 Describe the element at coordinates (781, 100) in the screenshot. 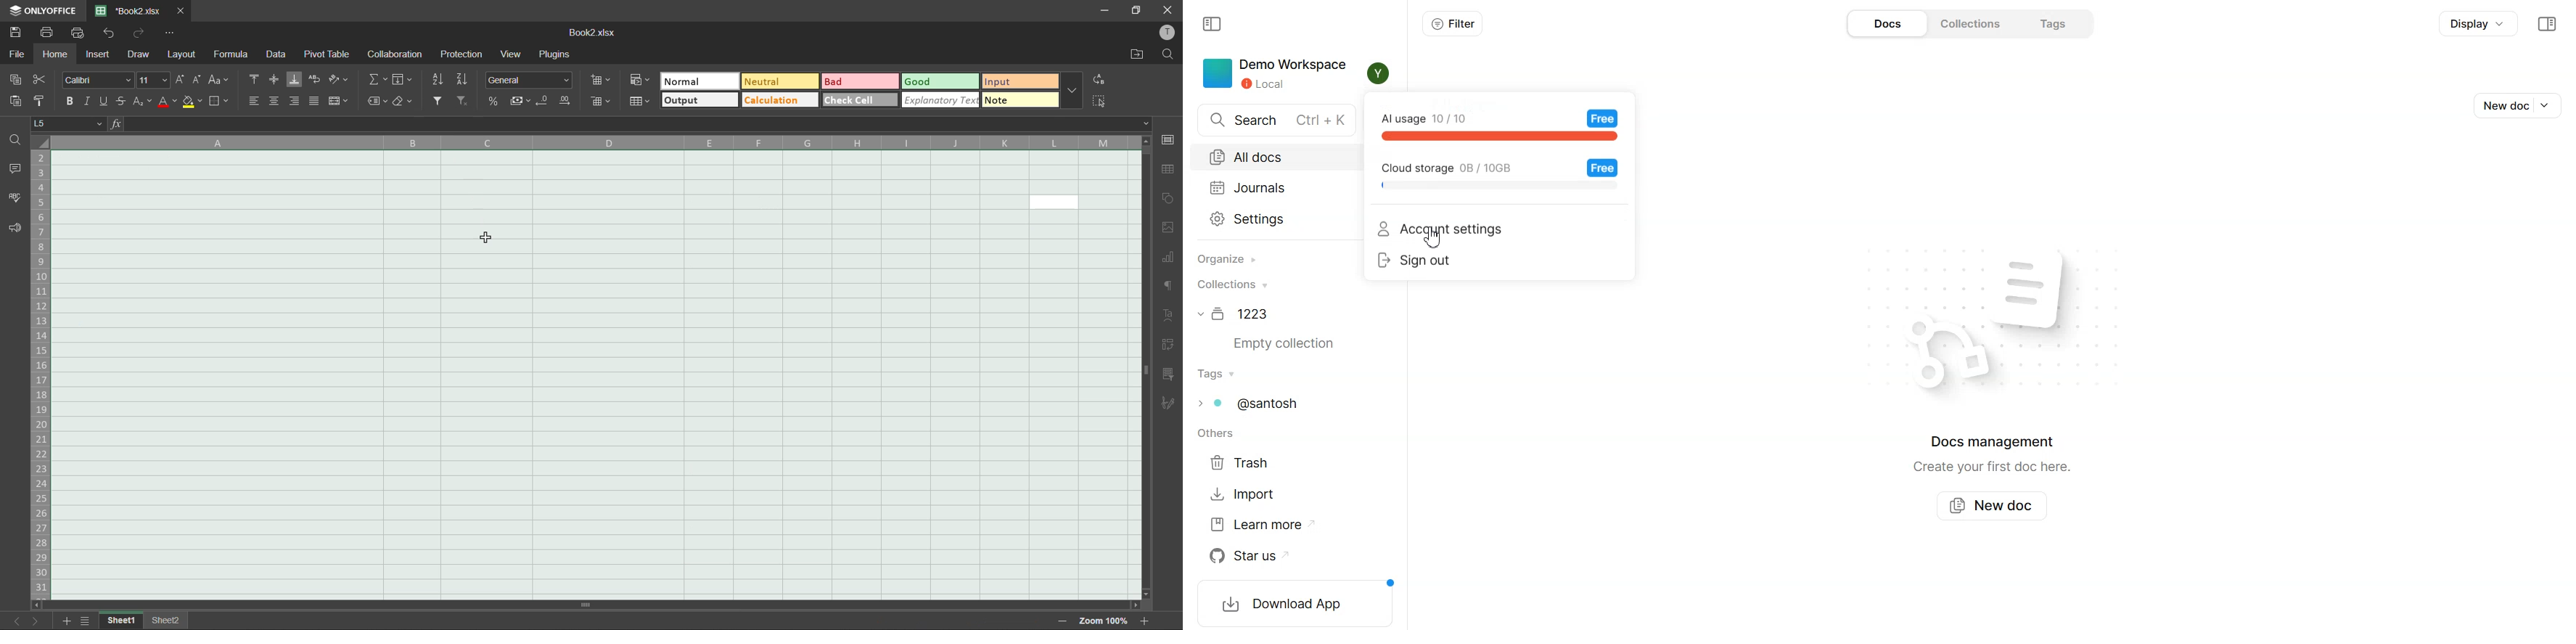

I see `calculation` at that location.